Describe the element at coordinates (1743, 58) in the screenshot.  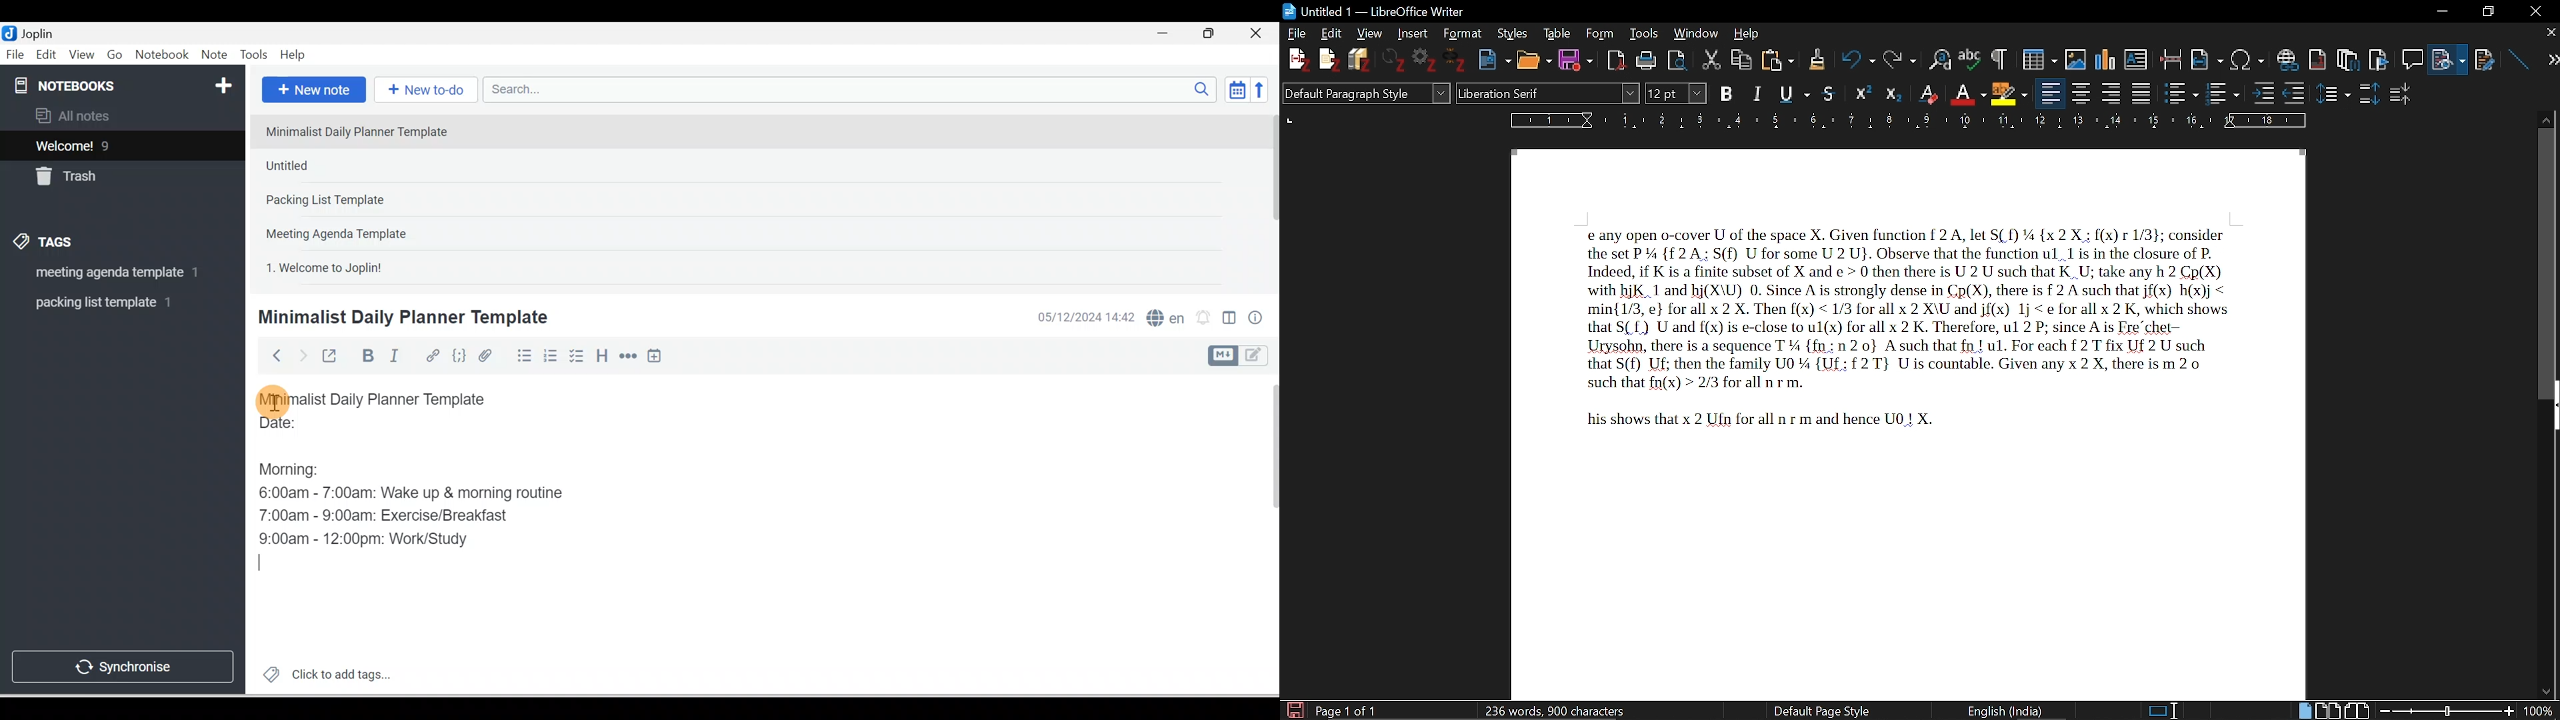
I see `Copy` at that location.